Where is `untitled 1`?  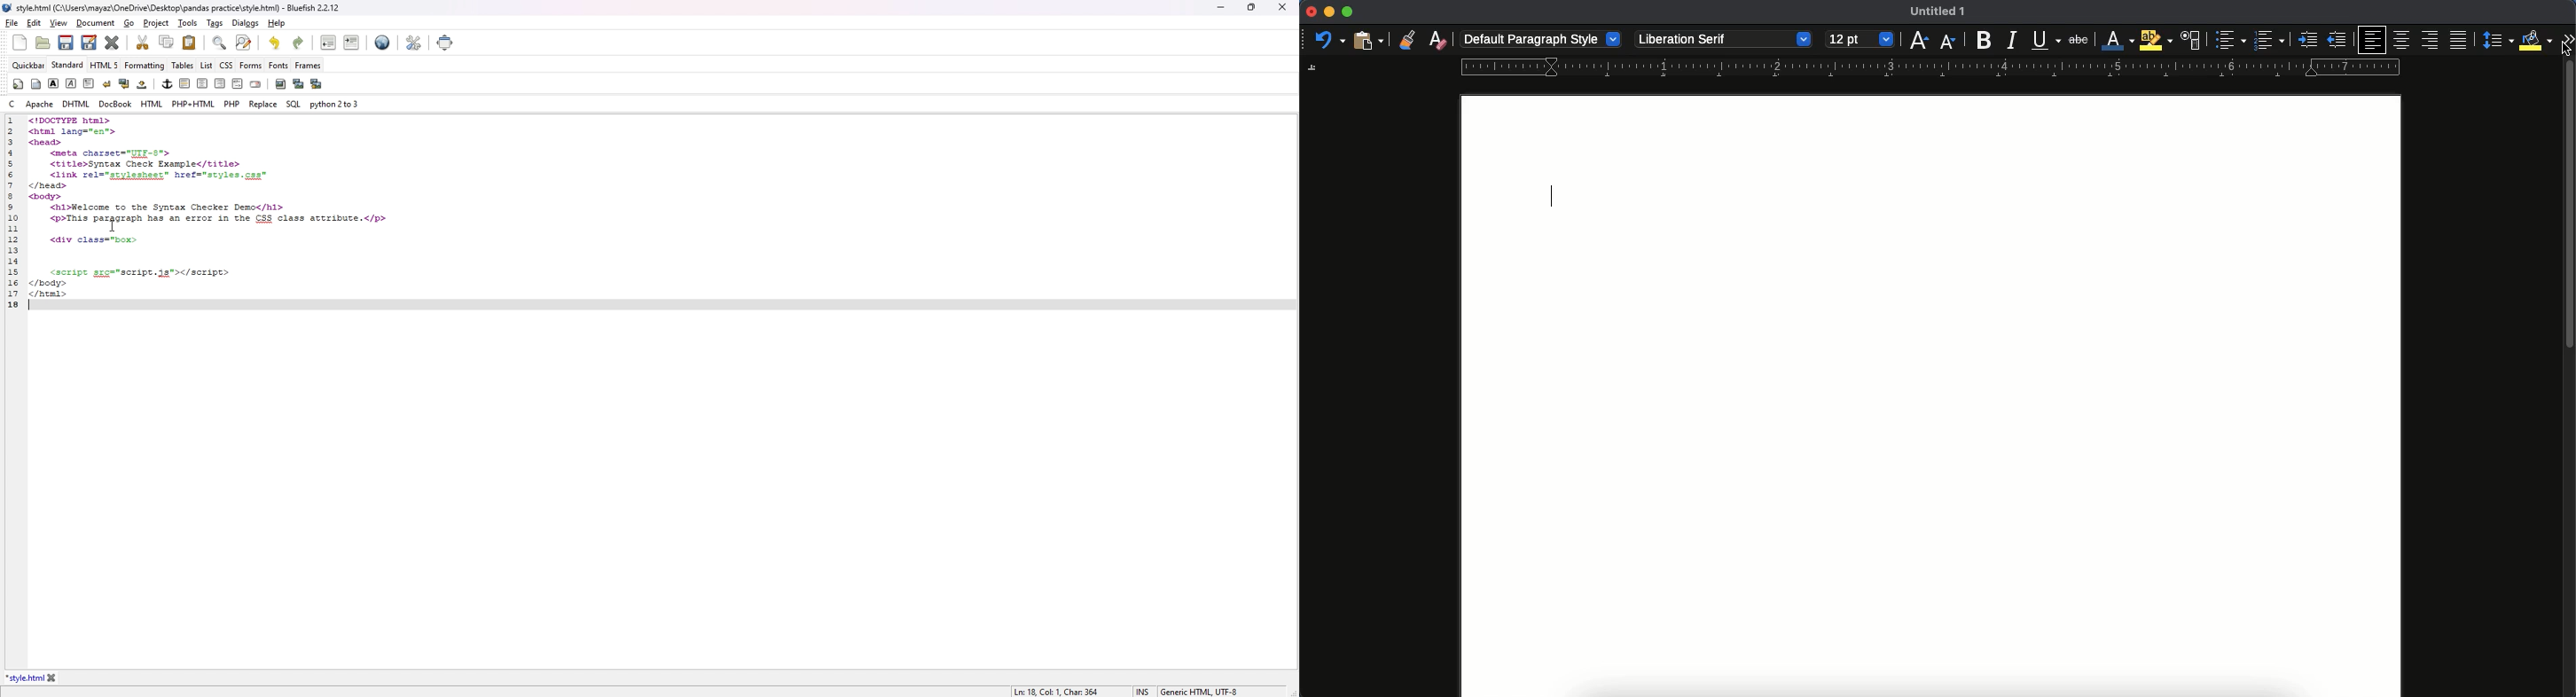 untitled 1 is located at coordinates (1938, 11).